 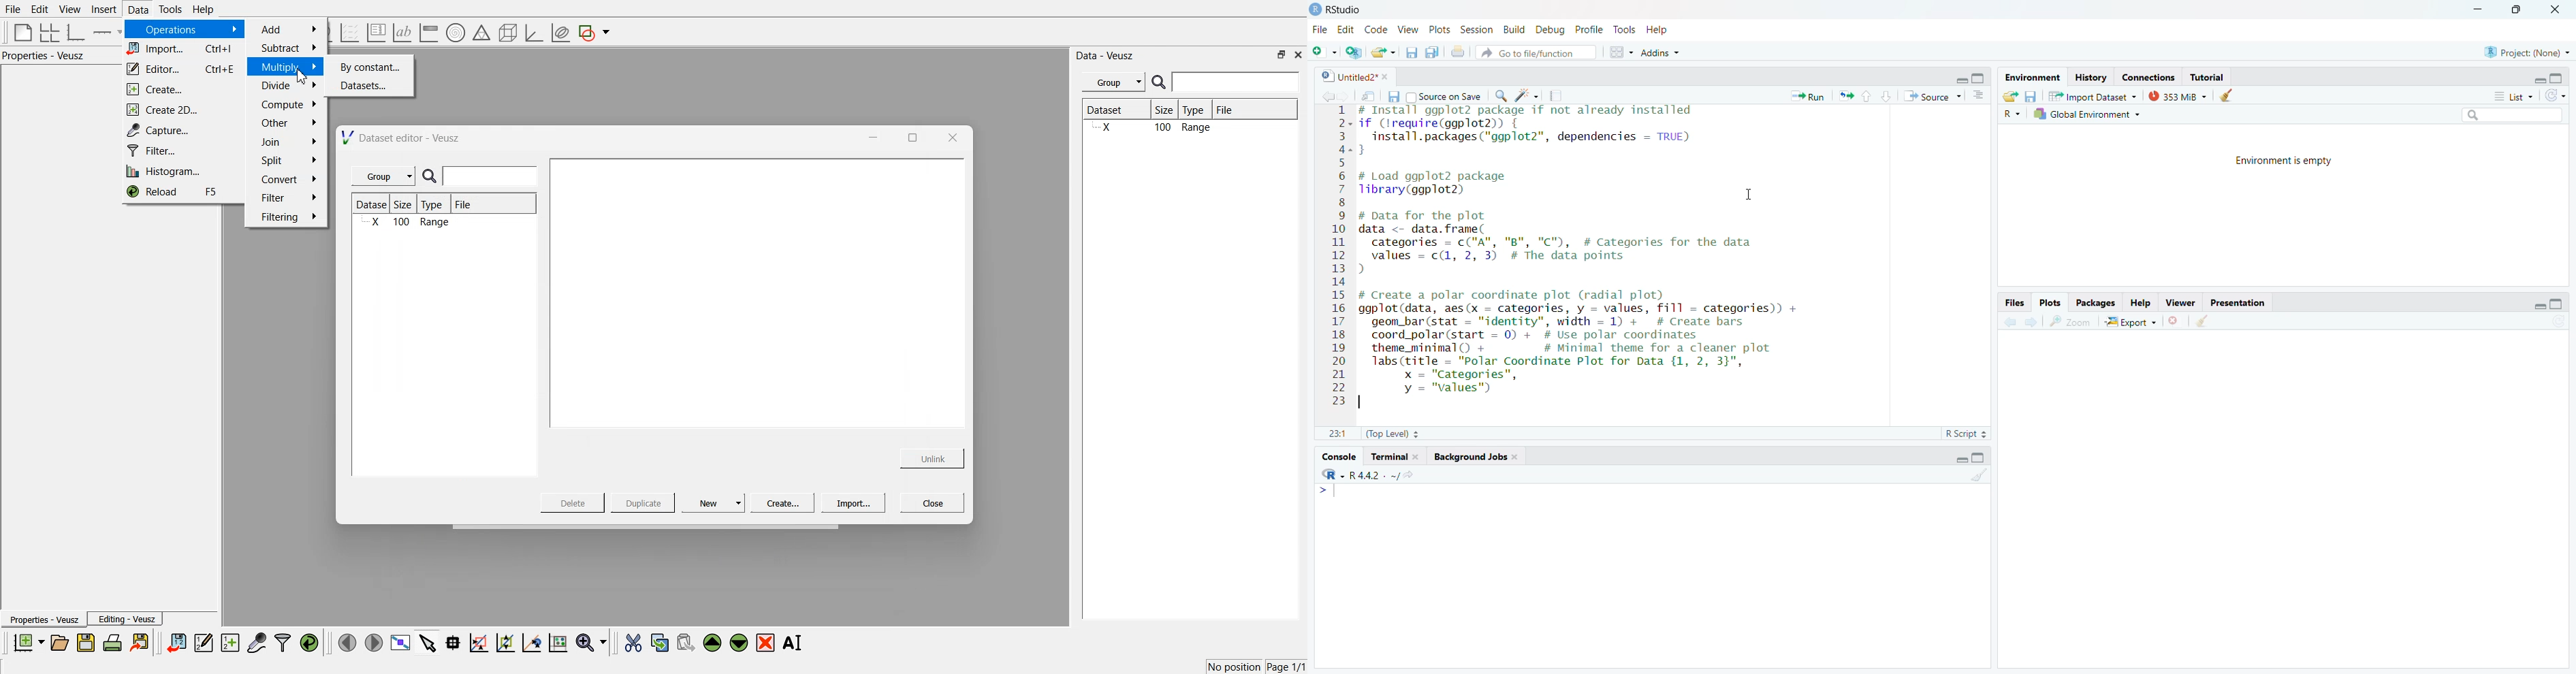 I want to click on refresh, so click(x=2556, y=96).